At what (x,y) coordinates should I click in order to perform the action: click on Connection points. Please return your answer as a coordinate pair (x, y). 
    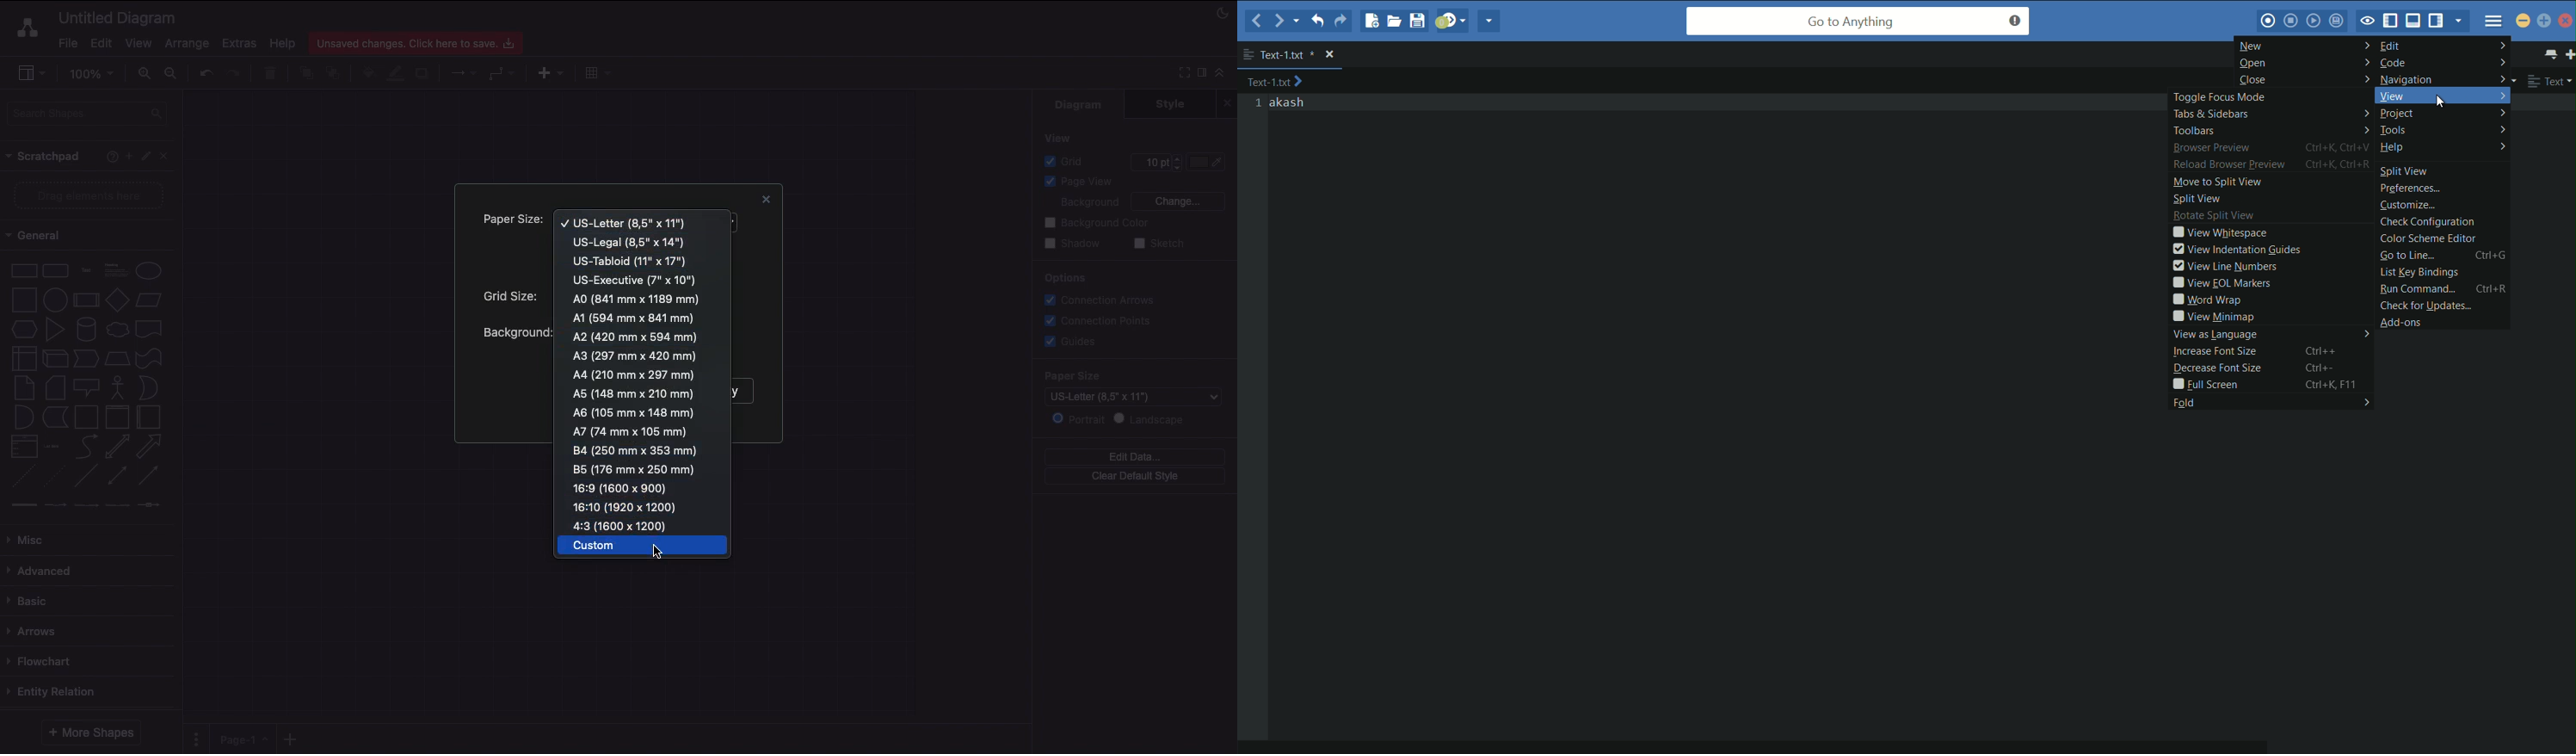
    Looking at the image, I should click on (1099, 320).